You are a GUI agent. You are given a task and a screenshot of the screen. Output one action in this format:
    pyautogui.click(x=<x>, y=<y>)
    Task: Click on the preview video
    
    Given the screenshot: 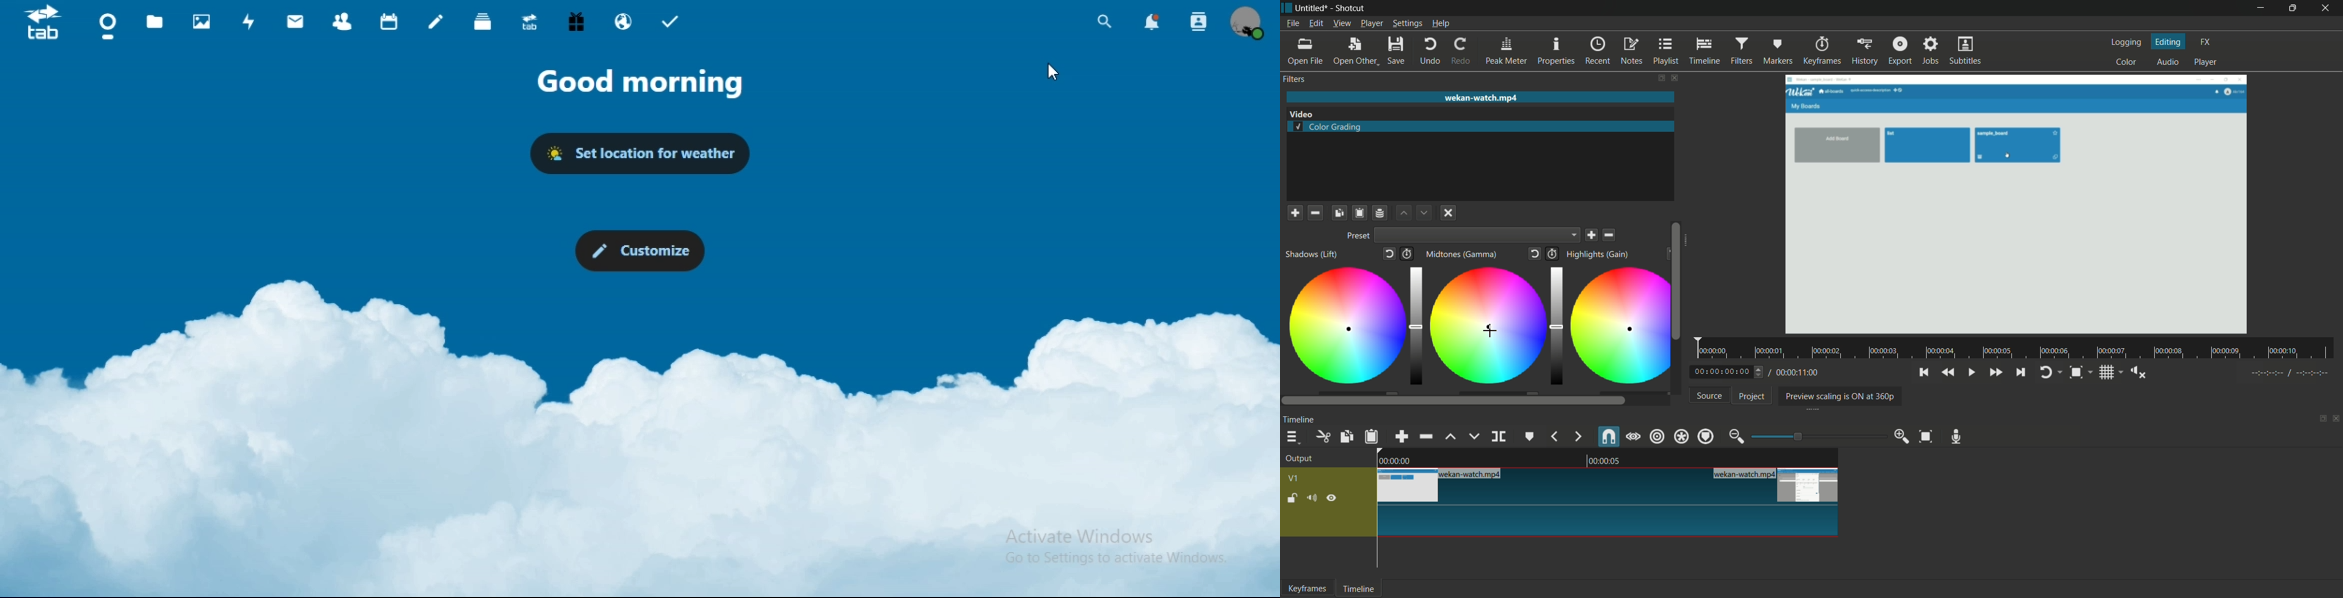 What is the action you would take?
    pyautogui.click(x=2018, y=205)
    